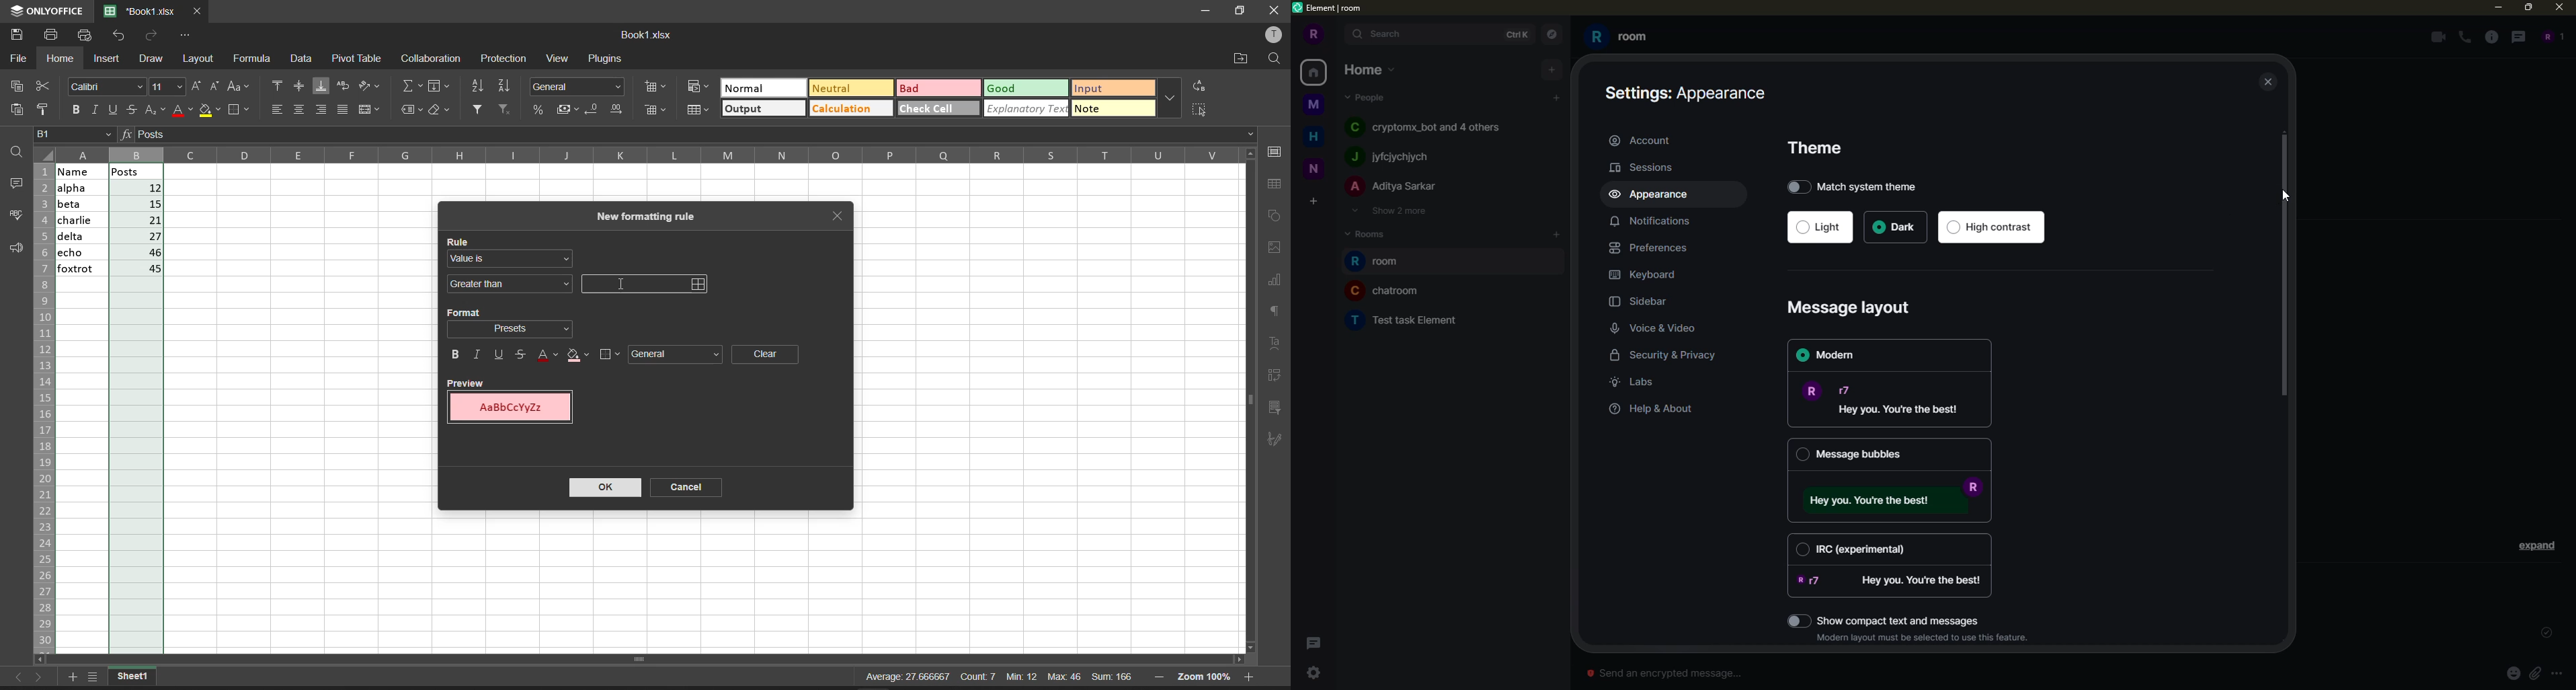  What do you see at coordinates (131, 108) in the screenshot?
I see `strikethrough` at bounding box center [131, 108].